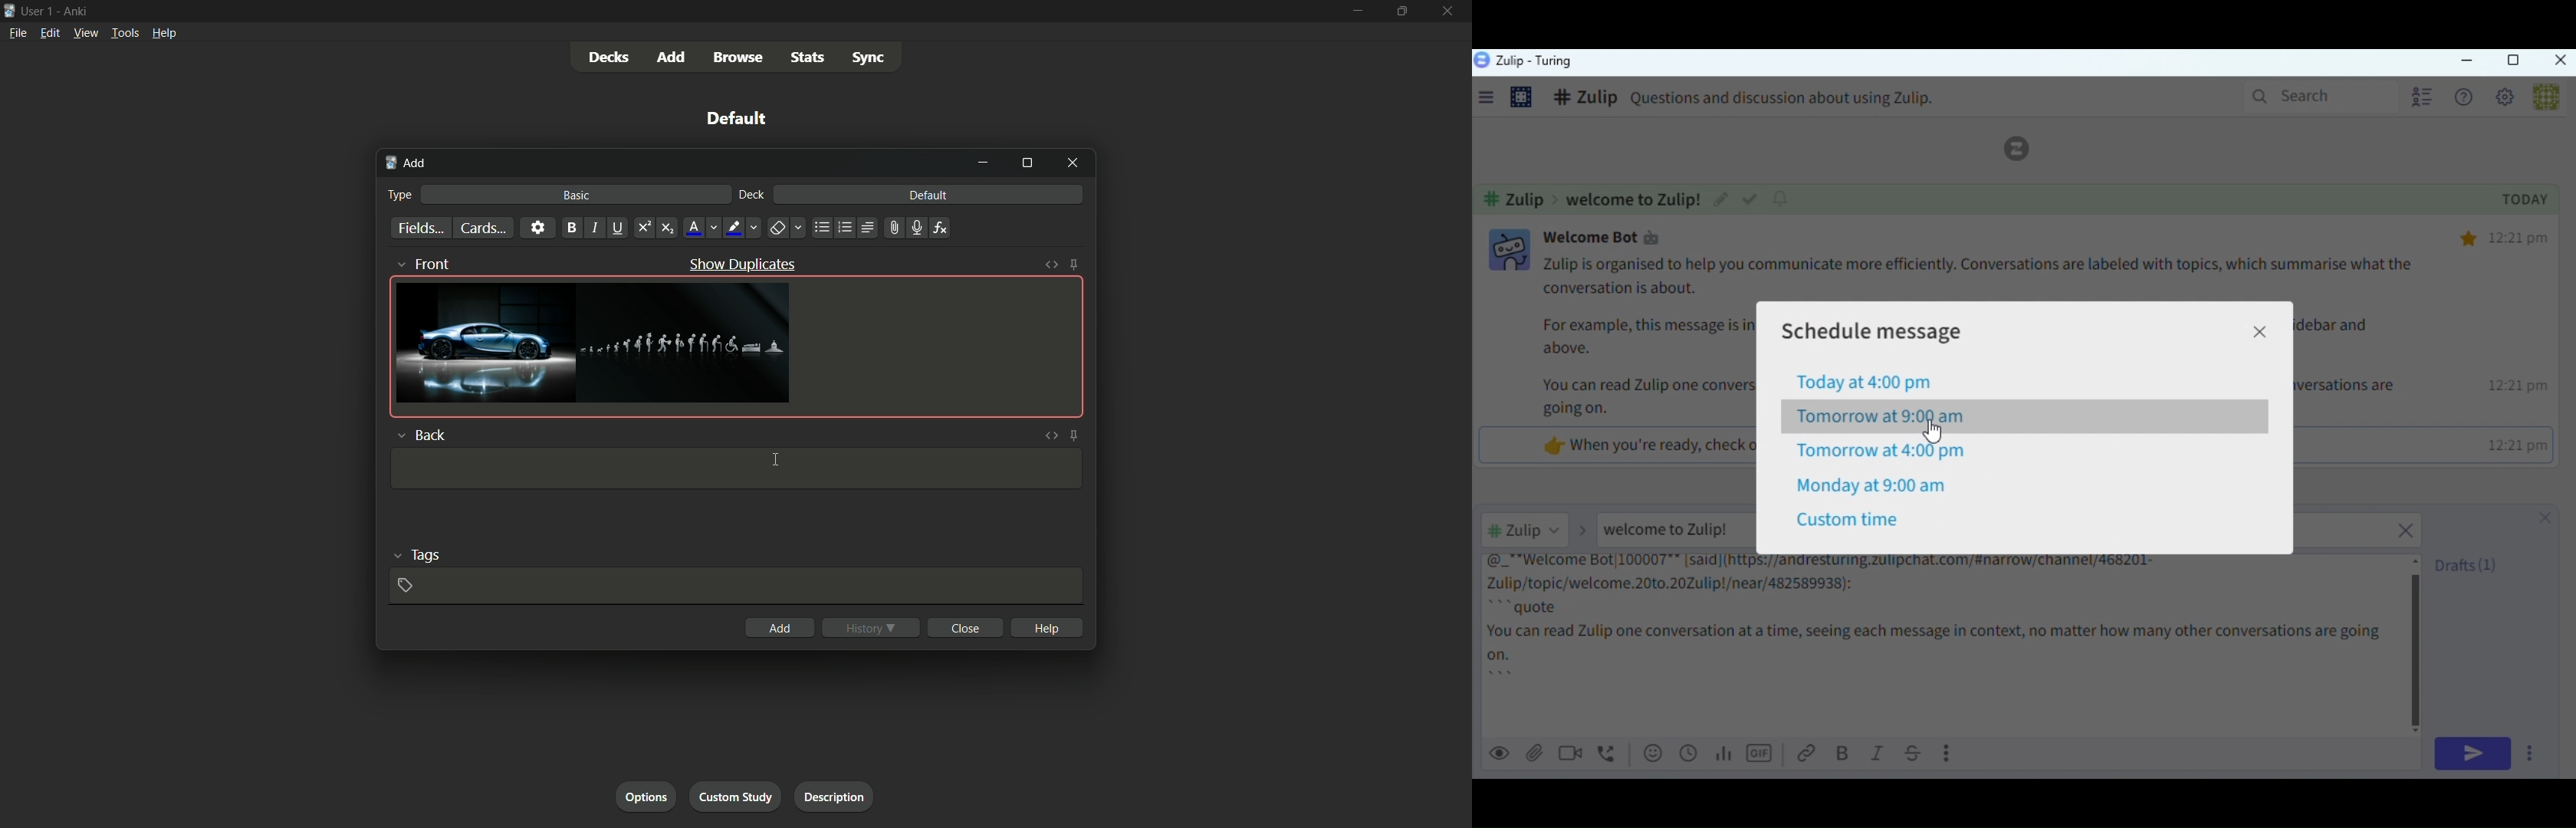 The height and width of the screenshot is (840, 2576). What do you see at coordinates (2026, 149) in the screenshot?
I see `Zulip` at bounding box center [2026, 149].